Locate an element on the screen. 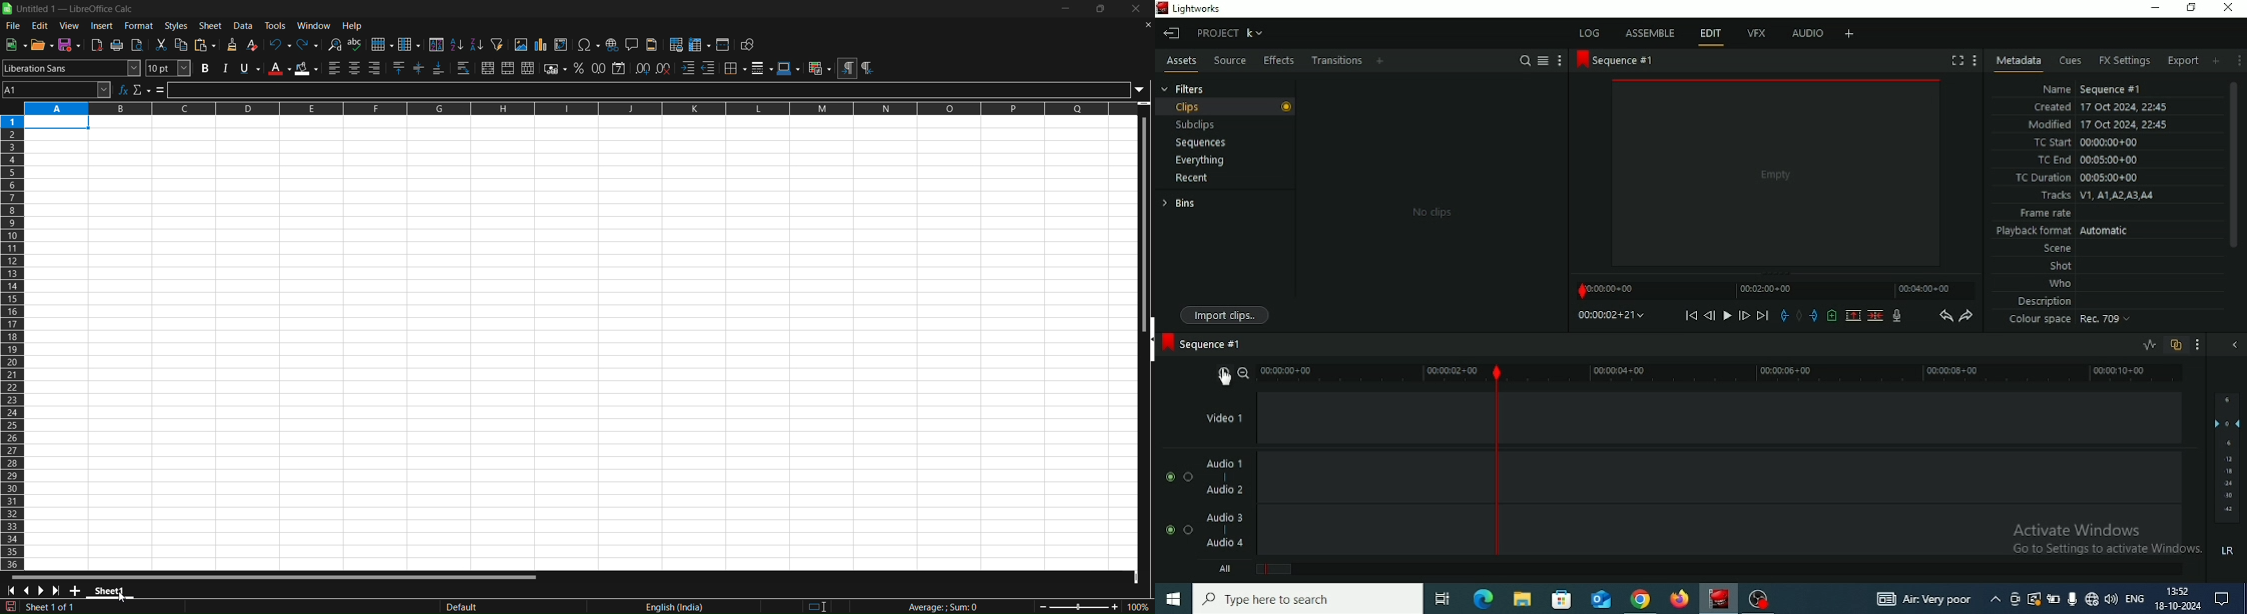 This screenshot has height=616, width=2268. Move backward is located at coordinates (1690, 316).